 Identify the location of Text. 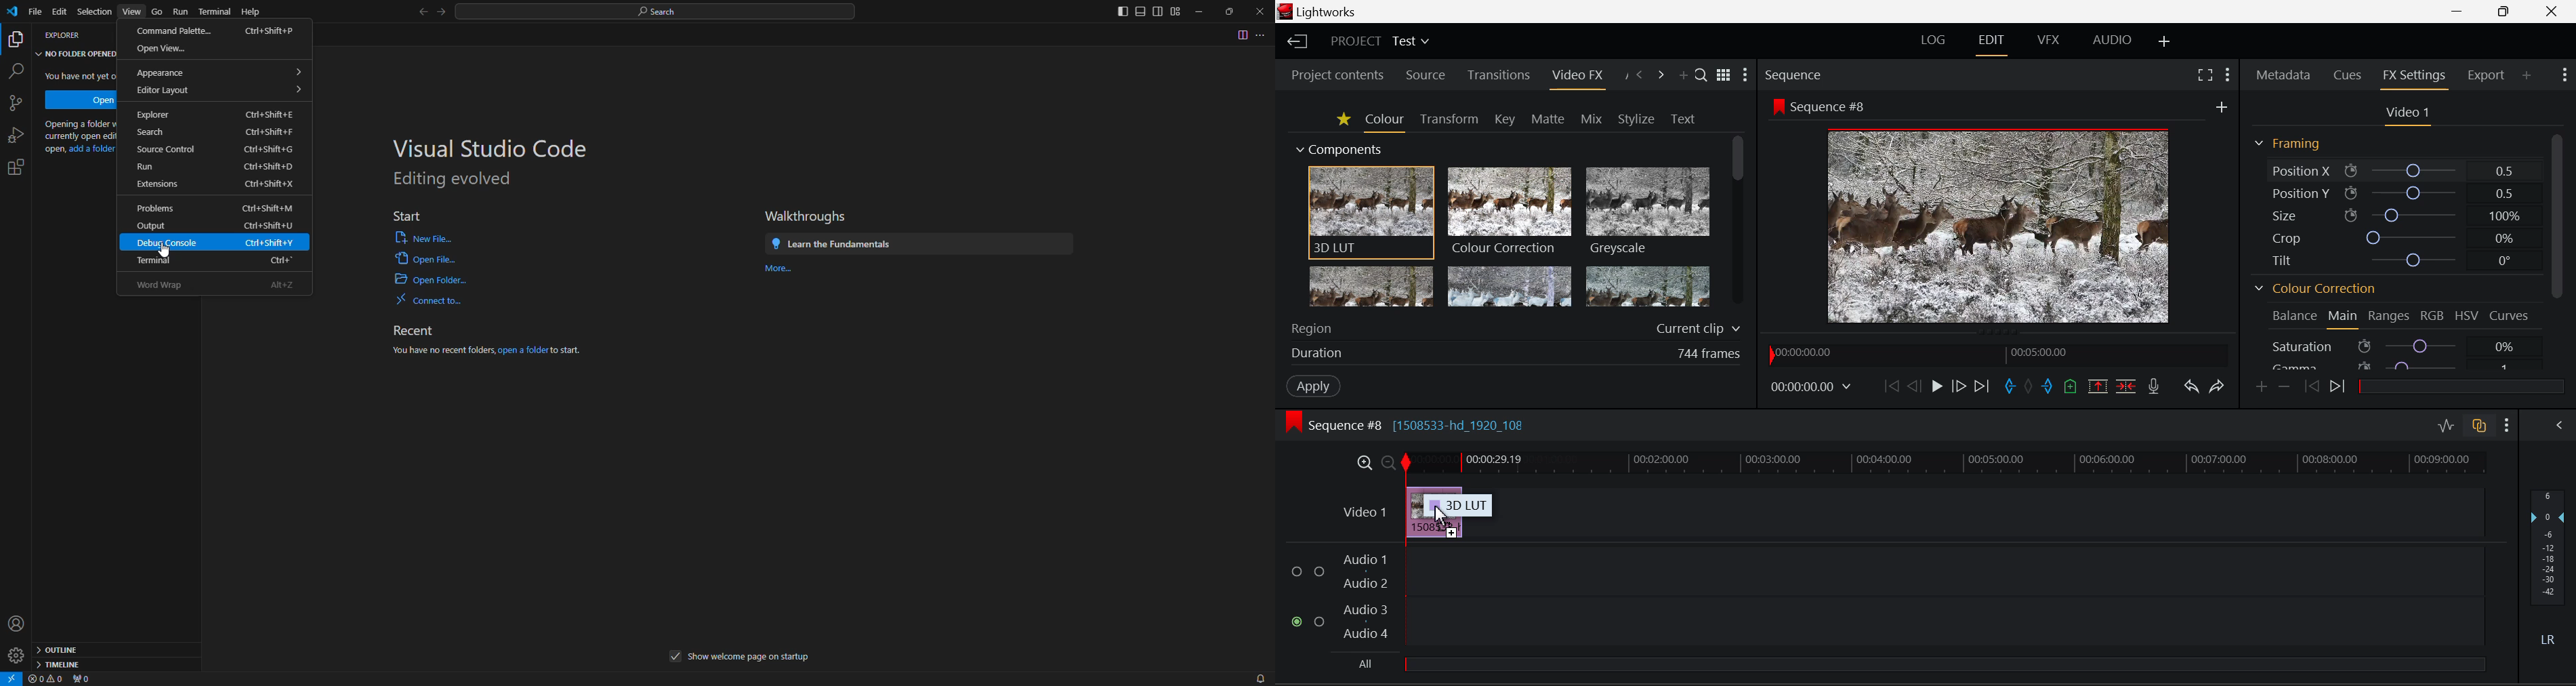
(1682, 119).